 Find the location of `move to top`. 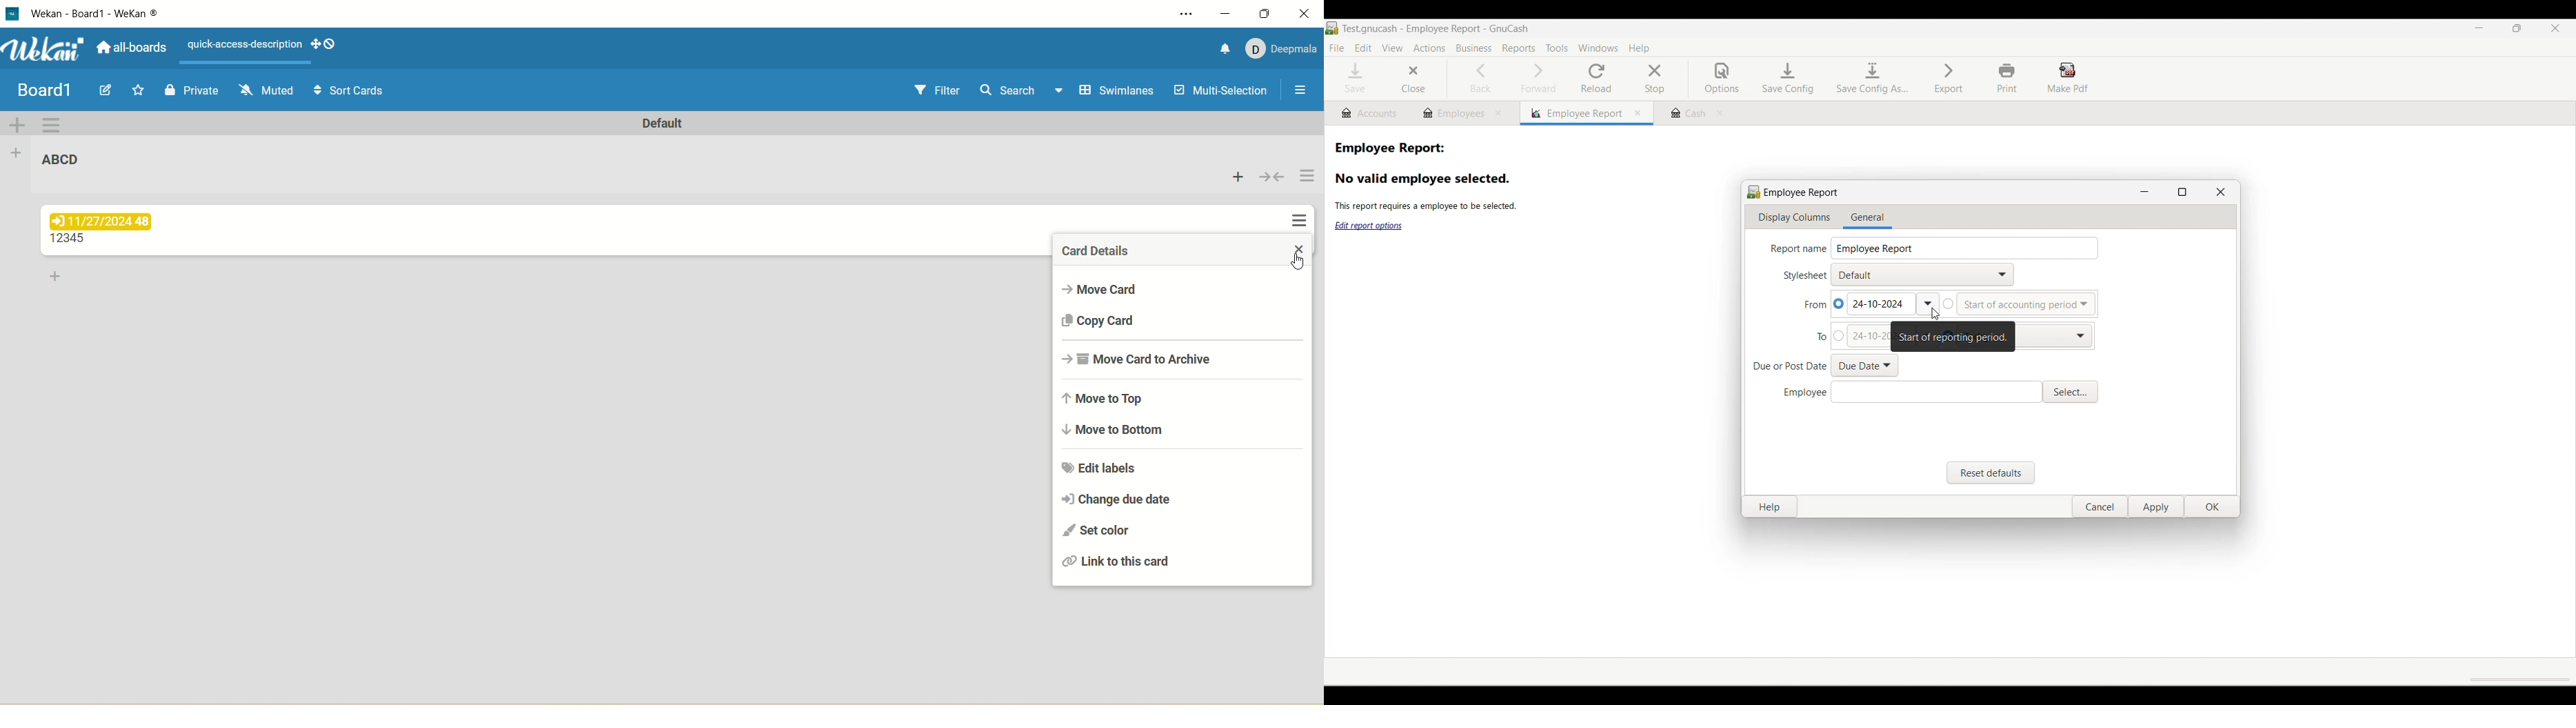

move to top is located at coordinates (1112, 396).